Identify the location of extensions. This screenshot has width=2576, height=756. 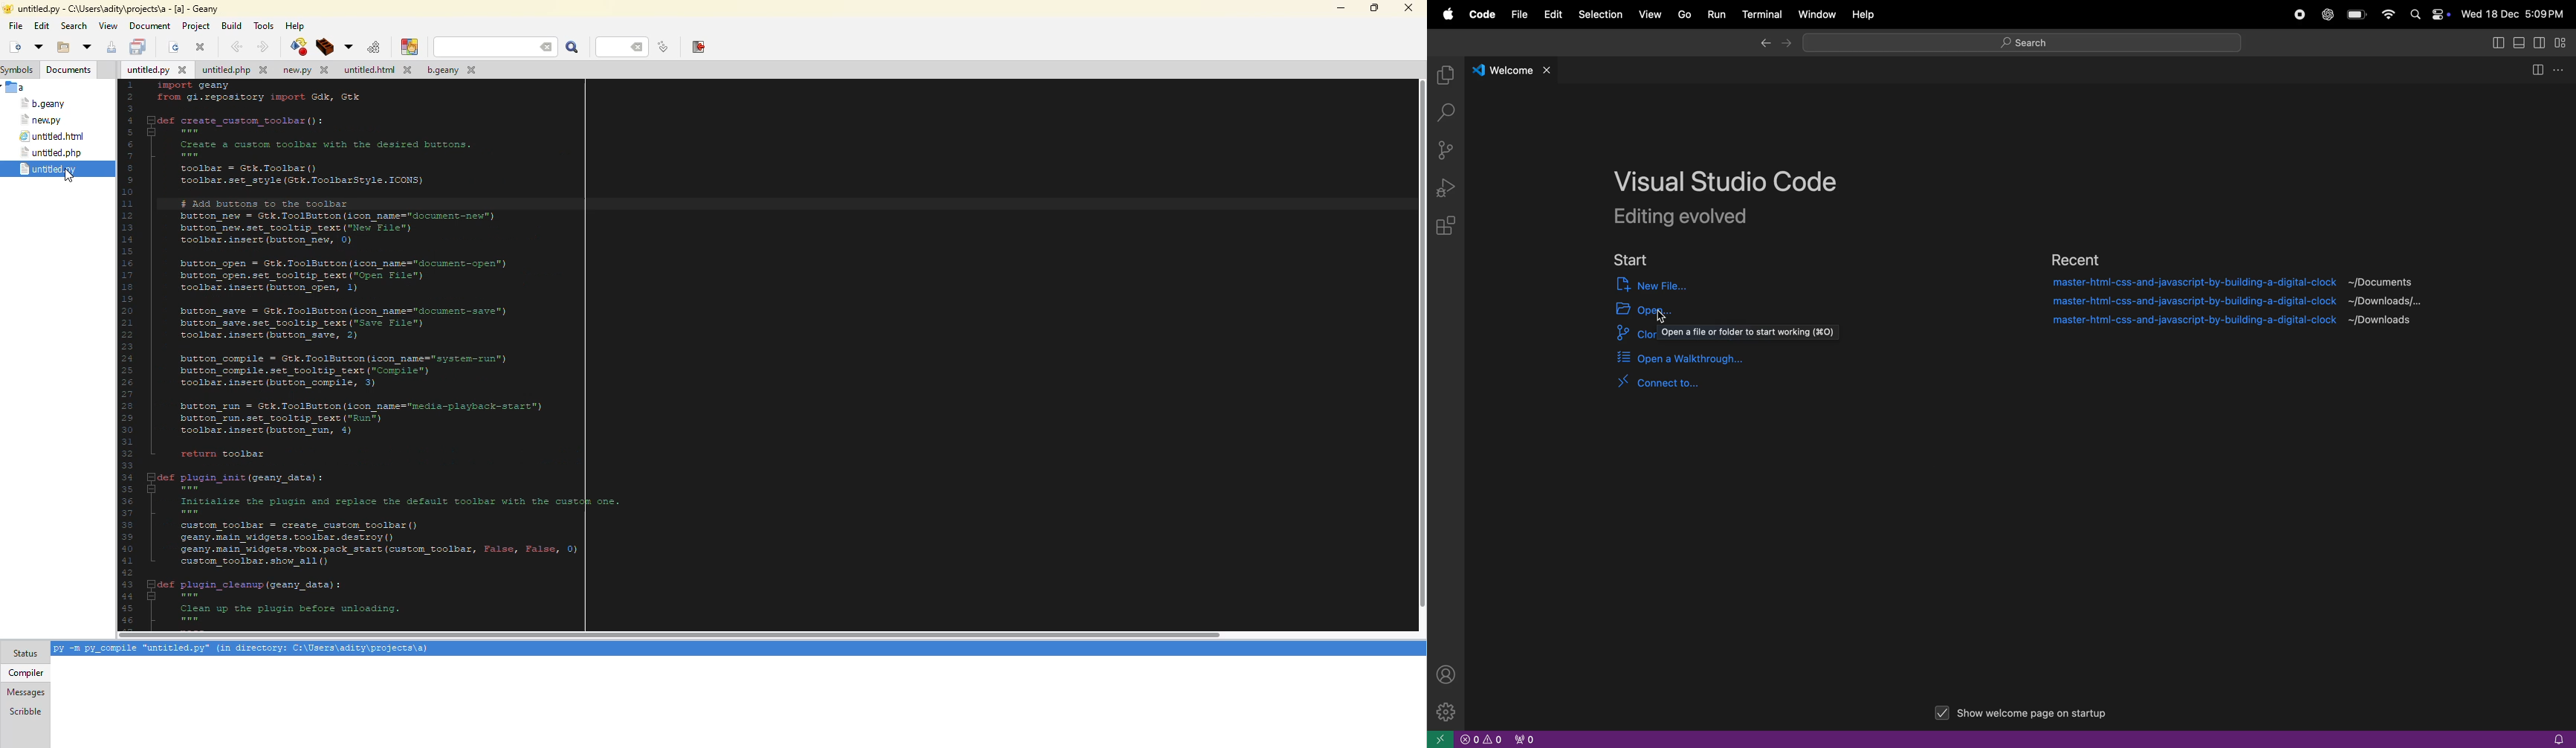
(1448, 227).